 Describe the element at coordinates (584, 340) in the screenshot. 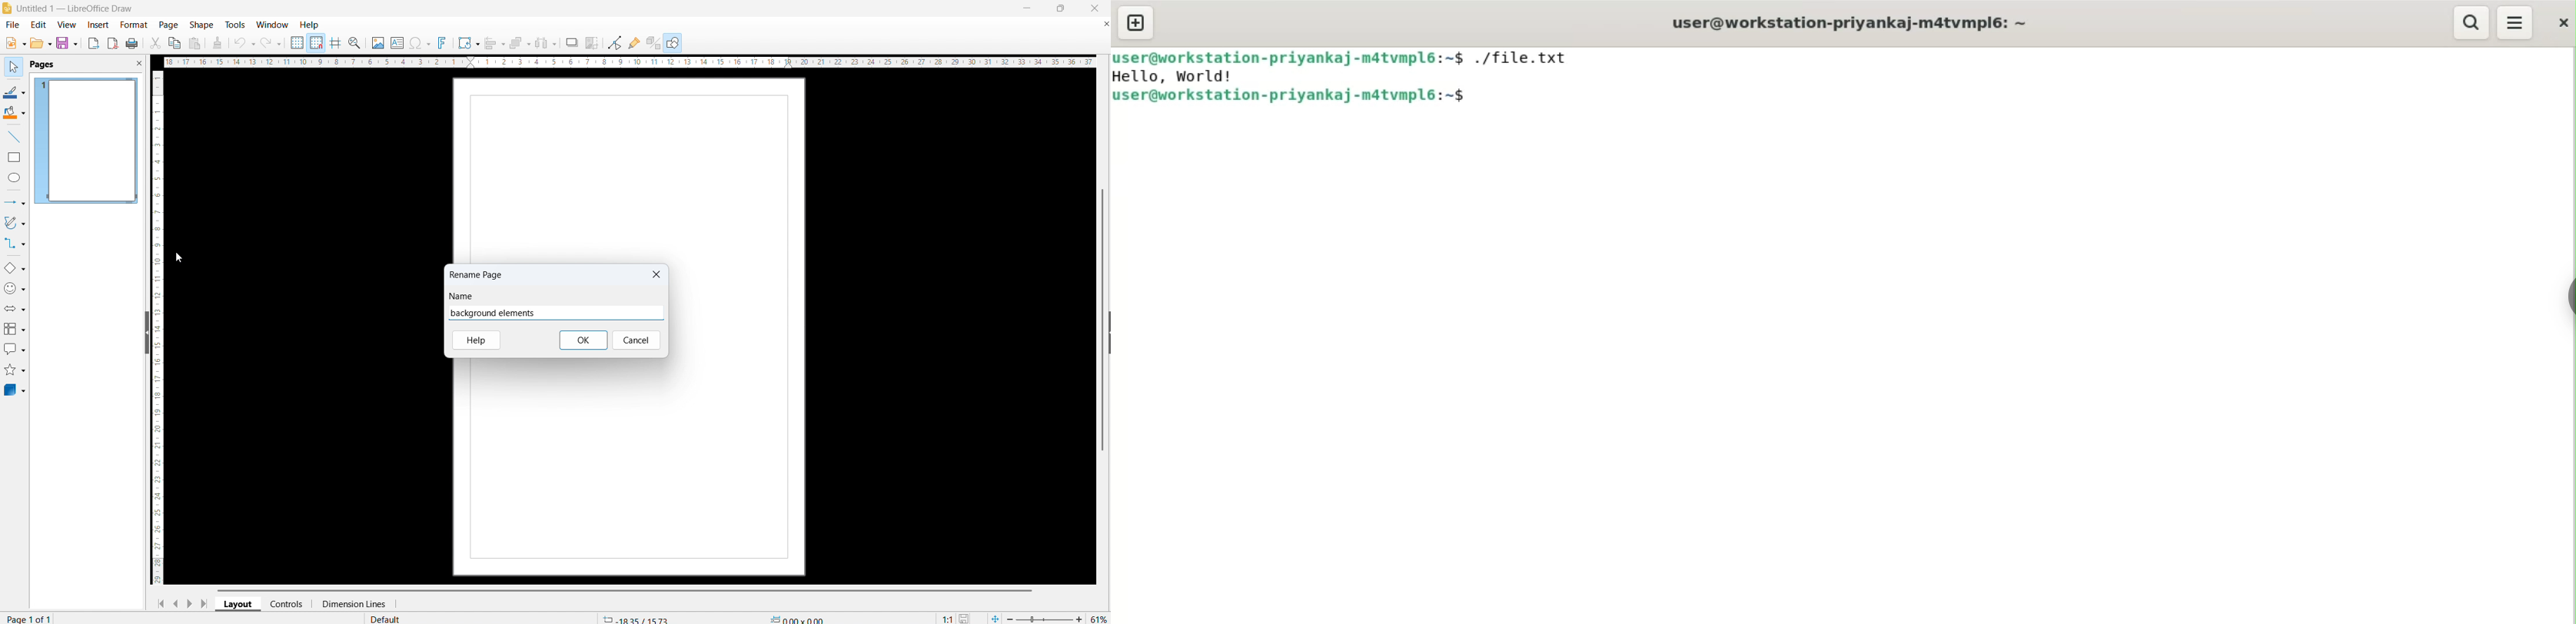

I see `Ok` at that location.